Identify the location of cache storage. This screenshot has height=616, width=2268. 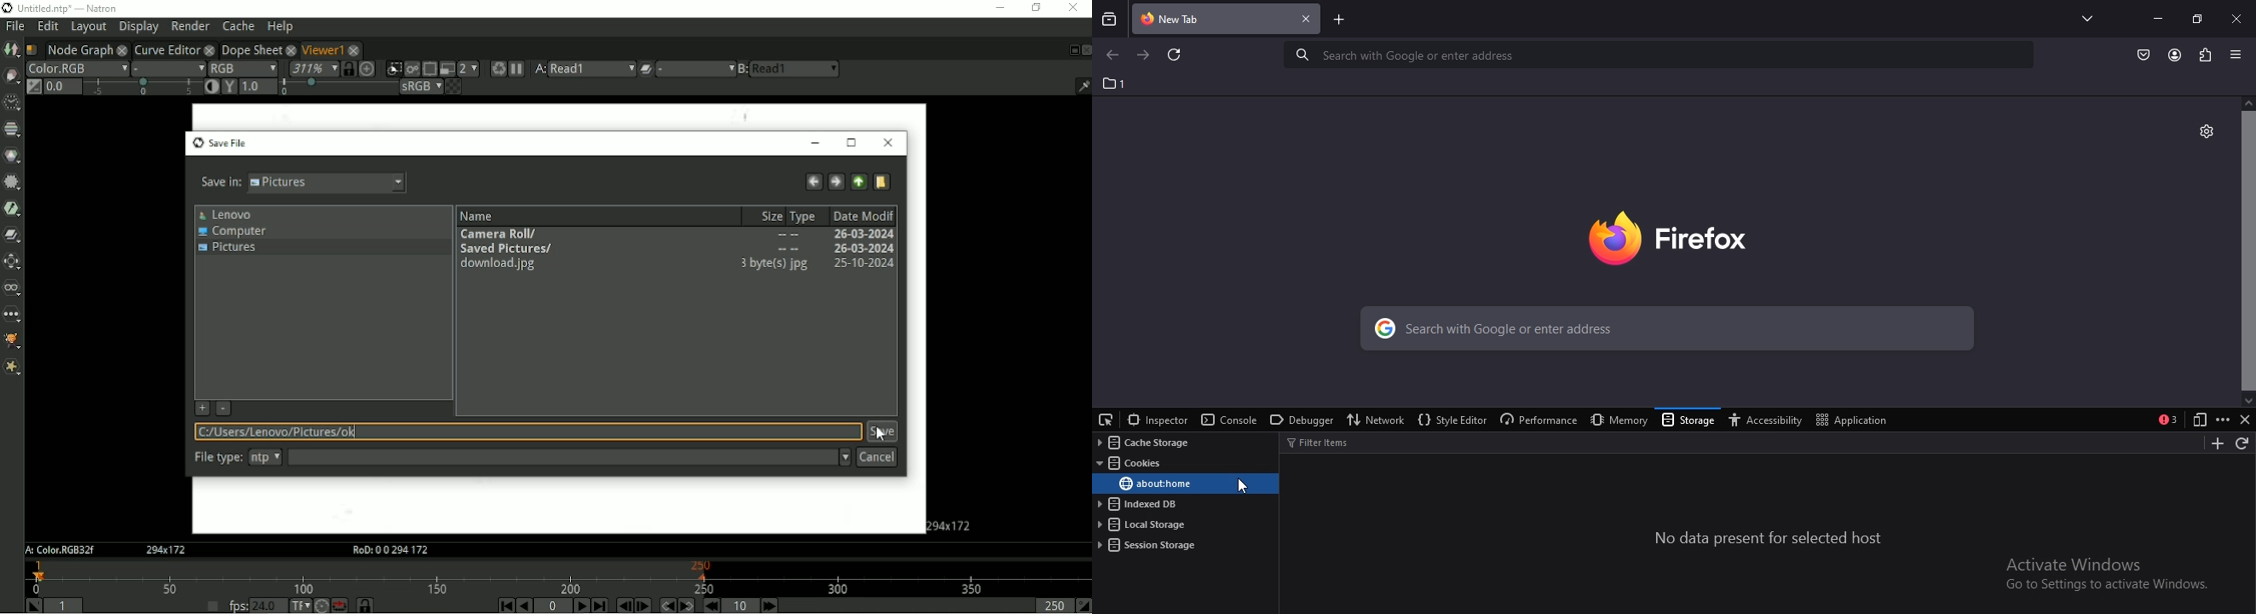
(1141, 443).